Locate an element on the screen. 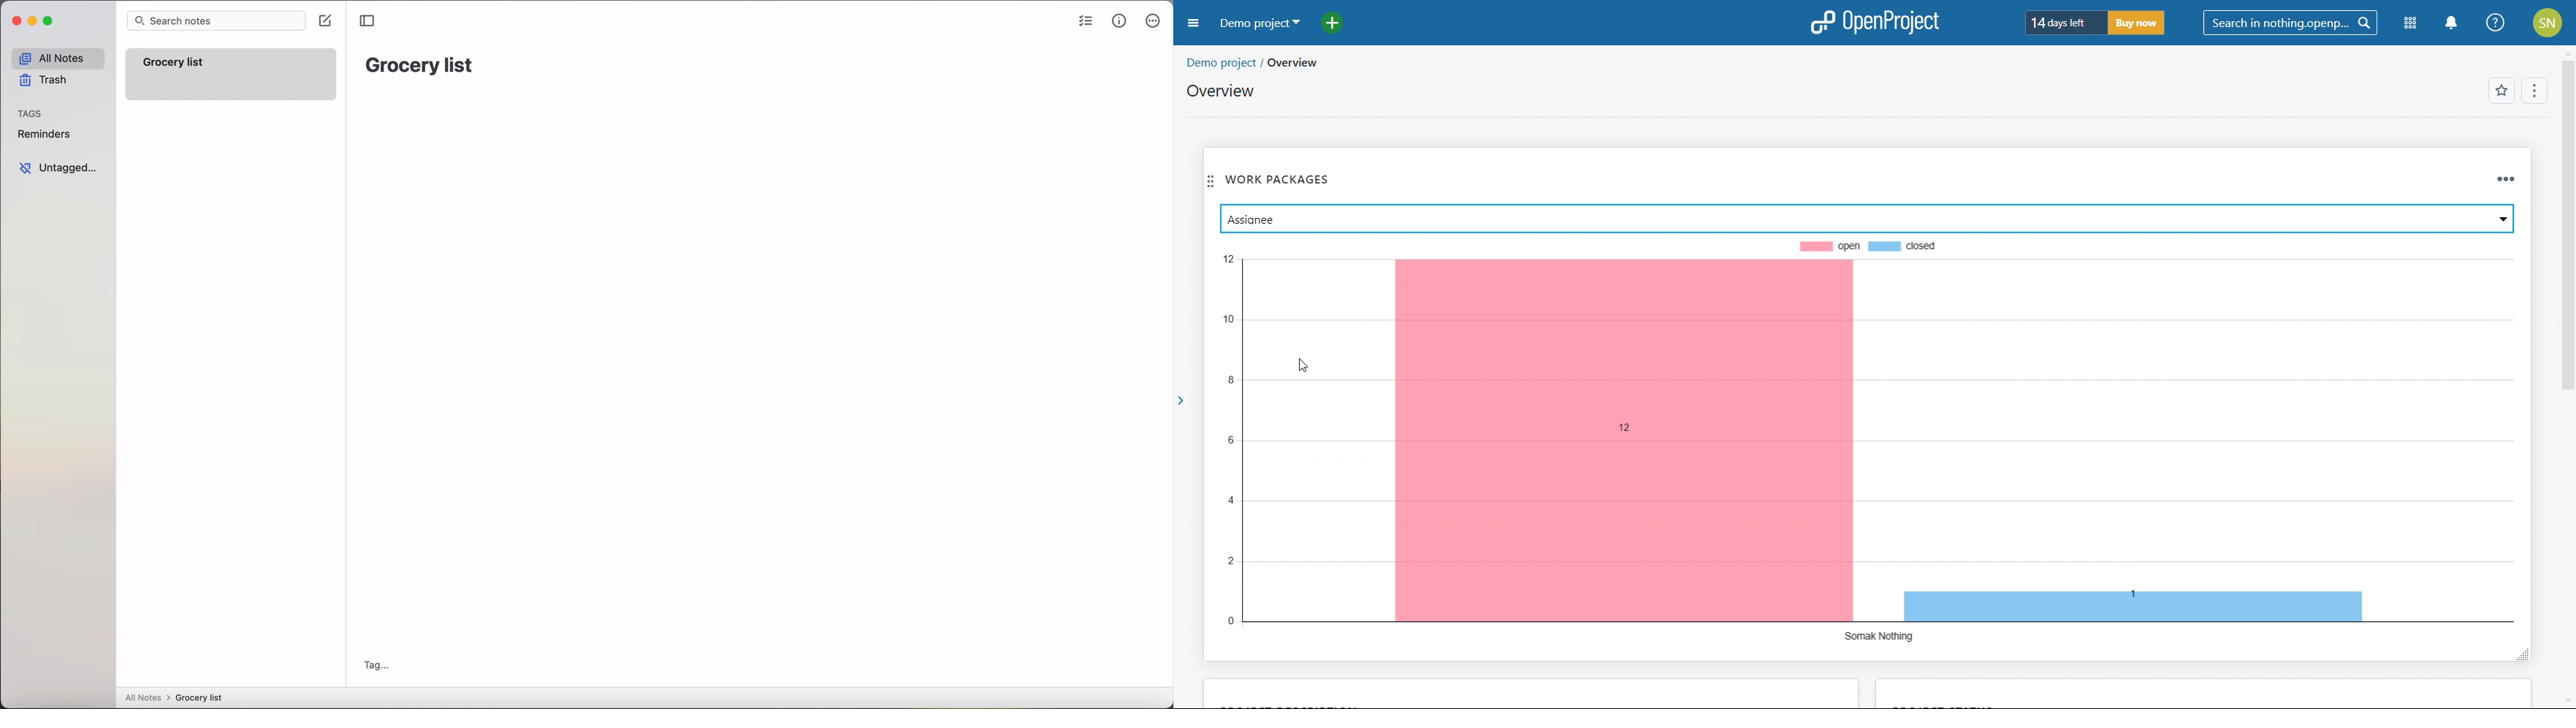  demo project selected is located at coordinates (1260, 24).